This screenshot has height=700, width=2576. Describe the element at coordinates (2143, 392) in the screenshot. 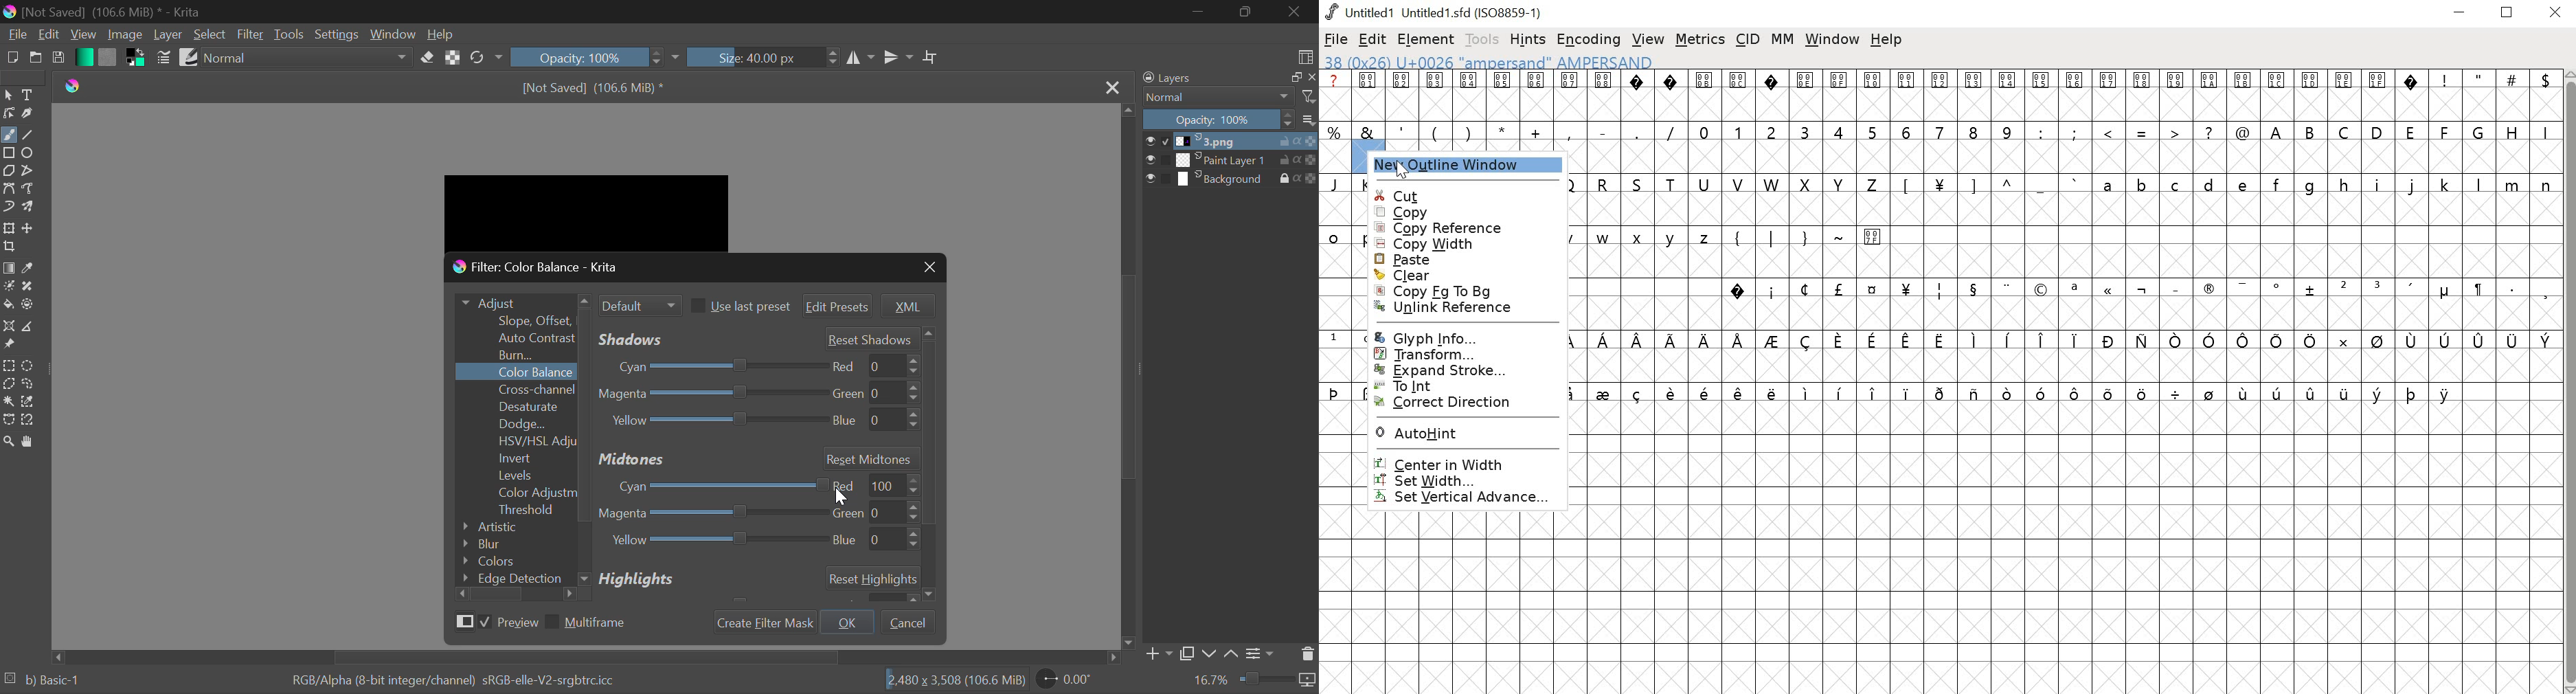

I see `symbol` at that location.